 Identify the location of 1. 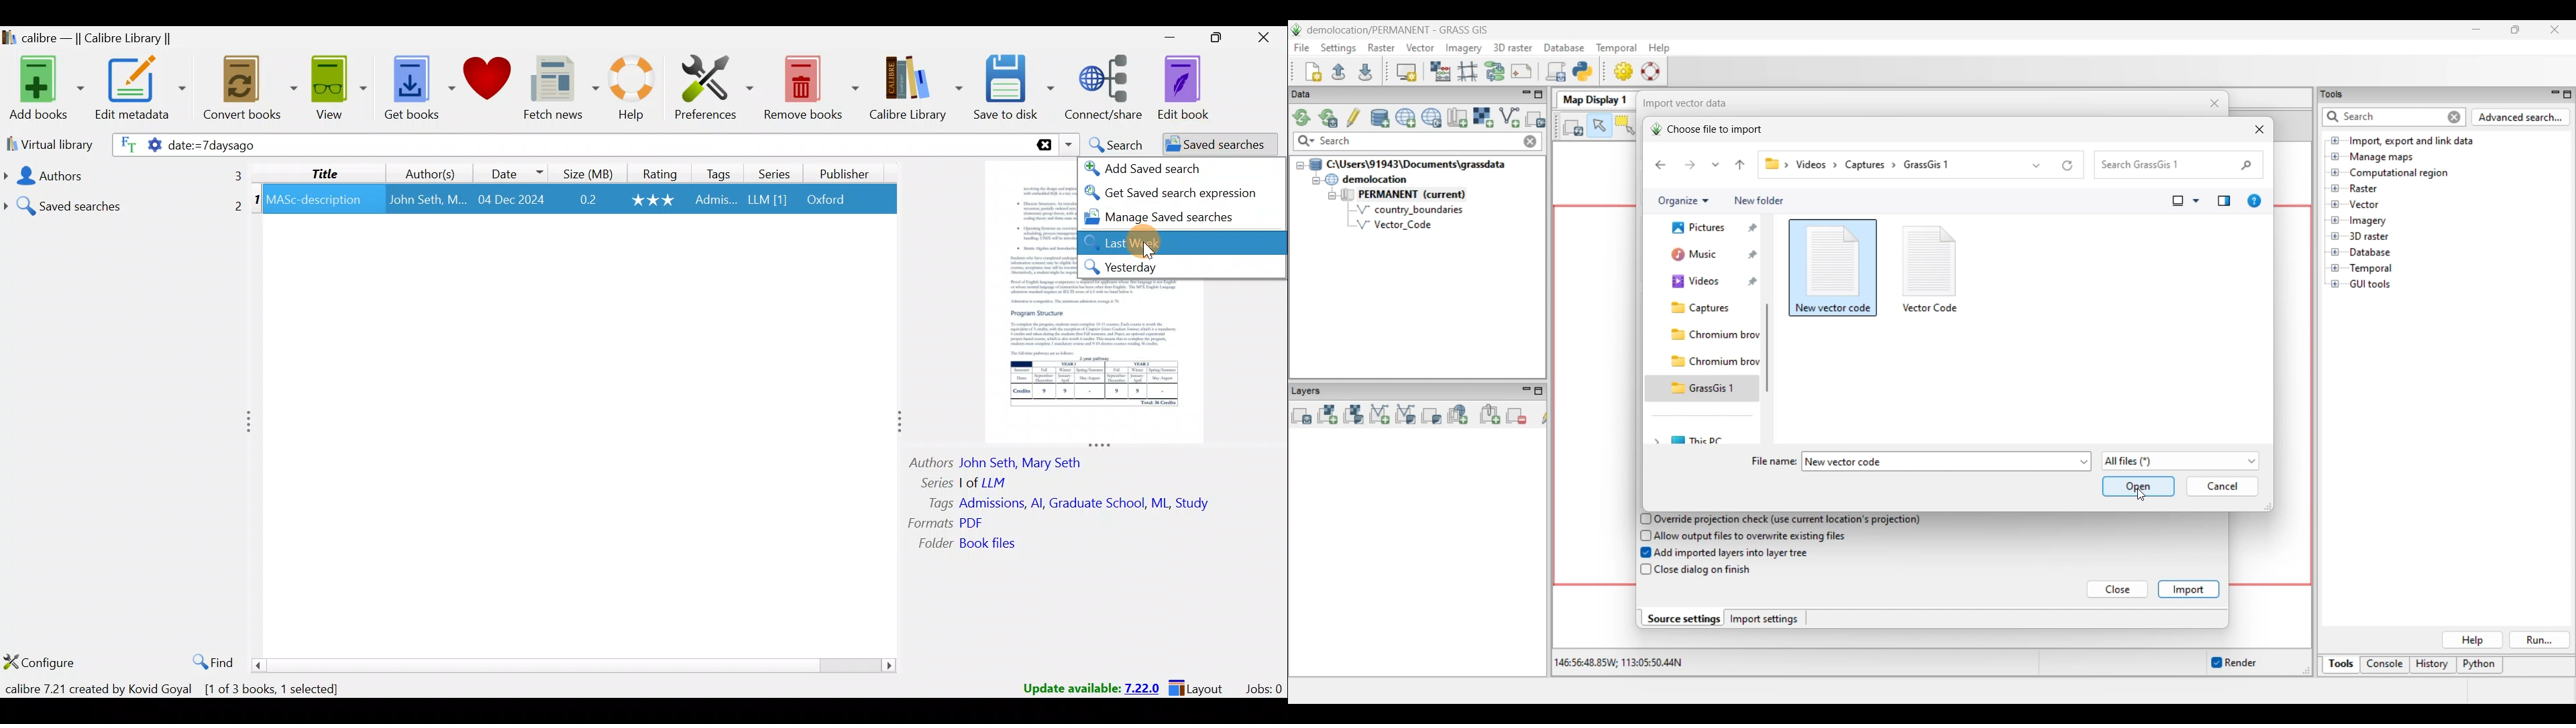
(256, 202).